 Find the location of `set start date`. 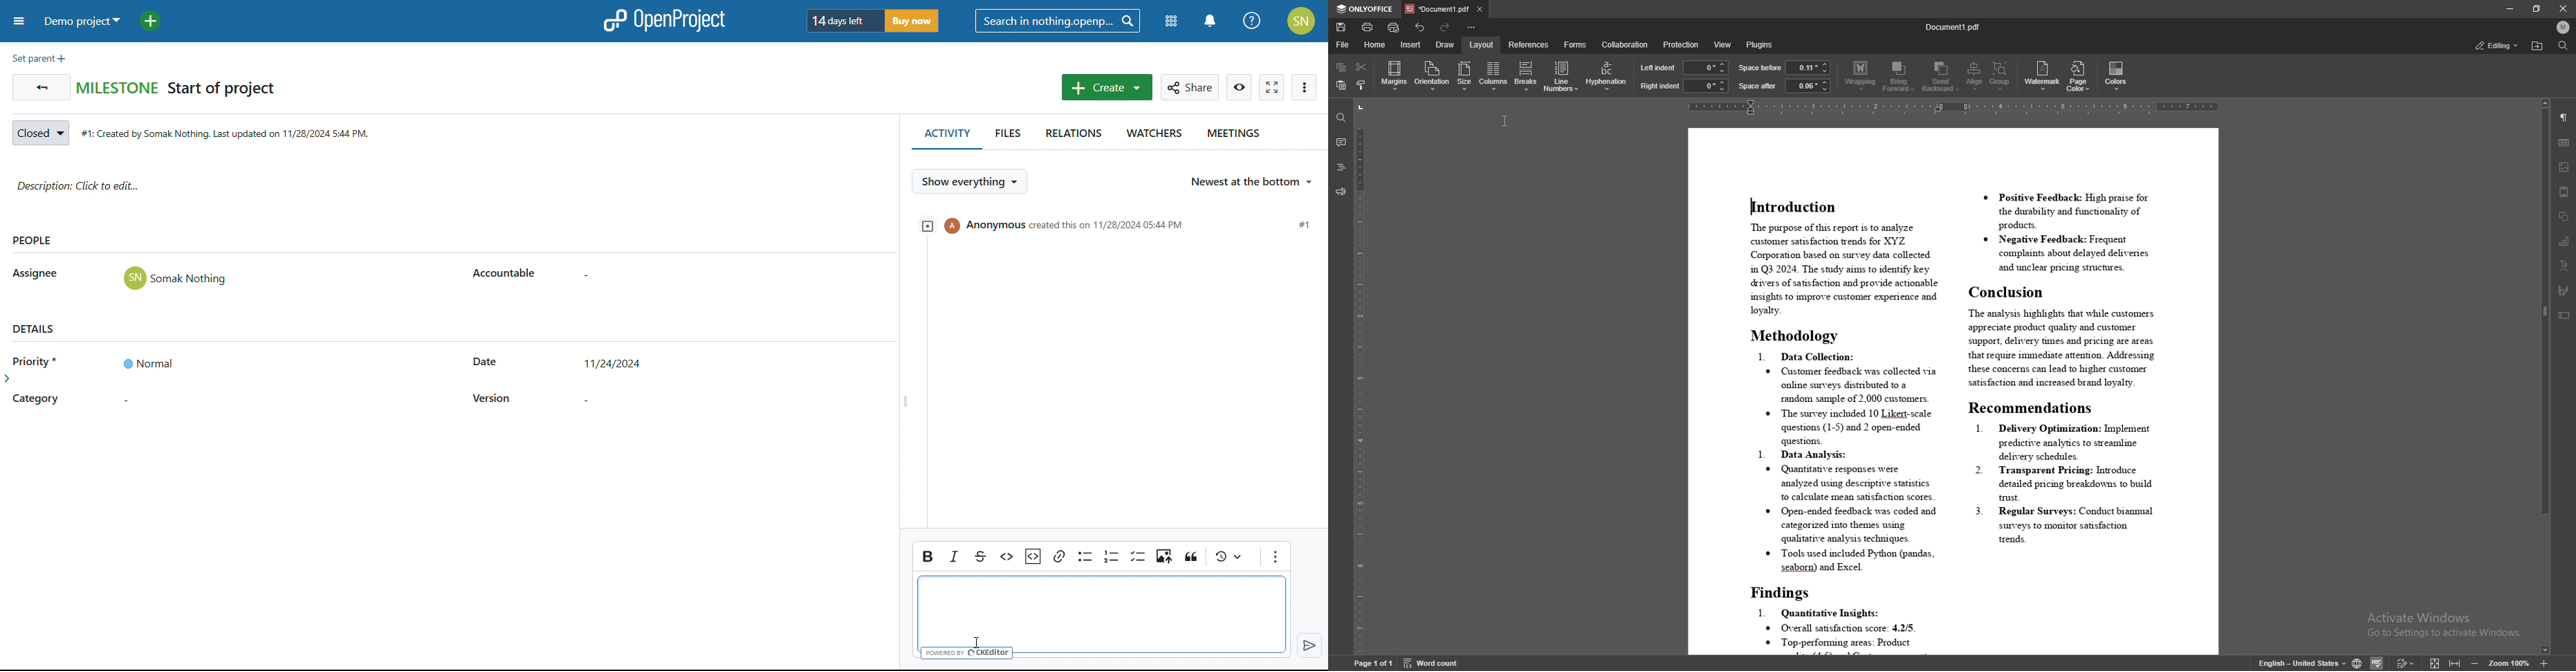

set start date is located at coordinates (616, 365).